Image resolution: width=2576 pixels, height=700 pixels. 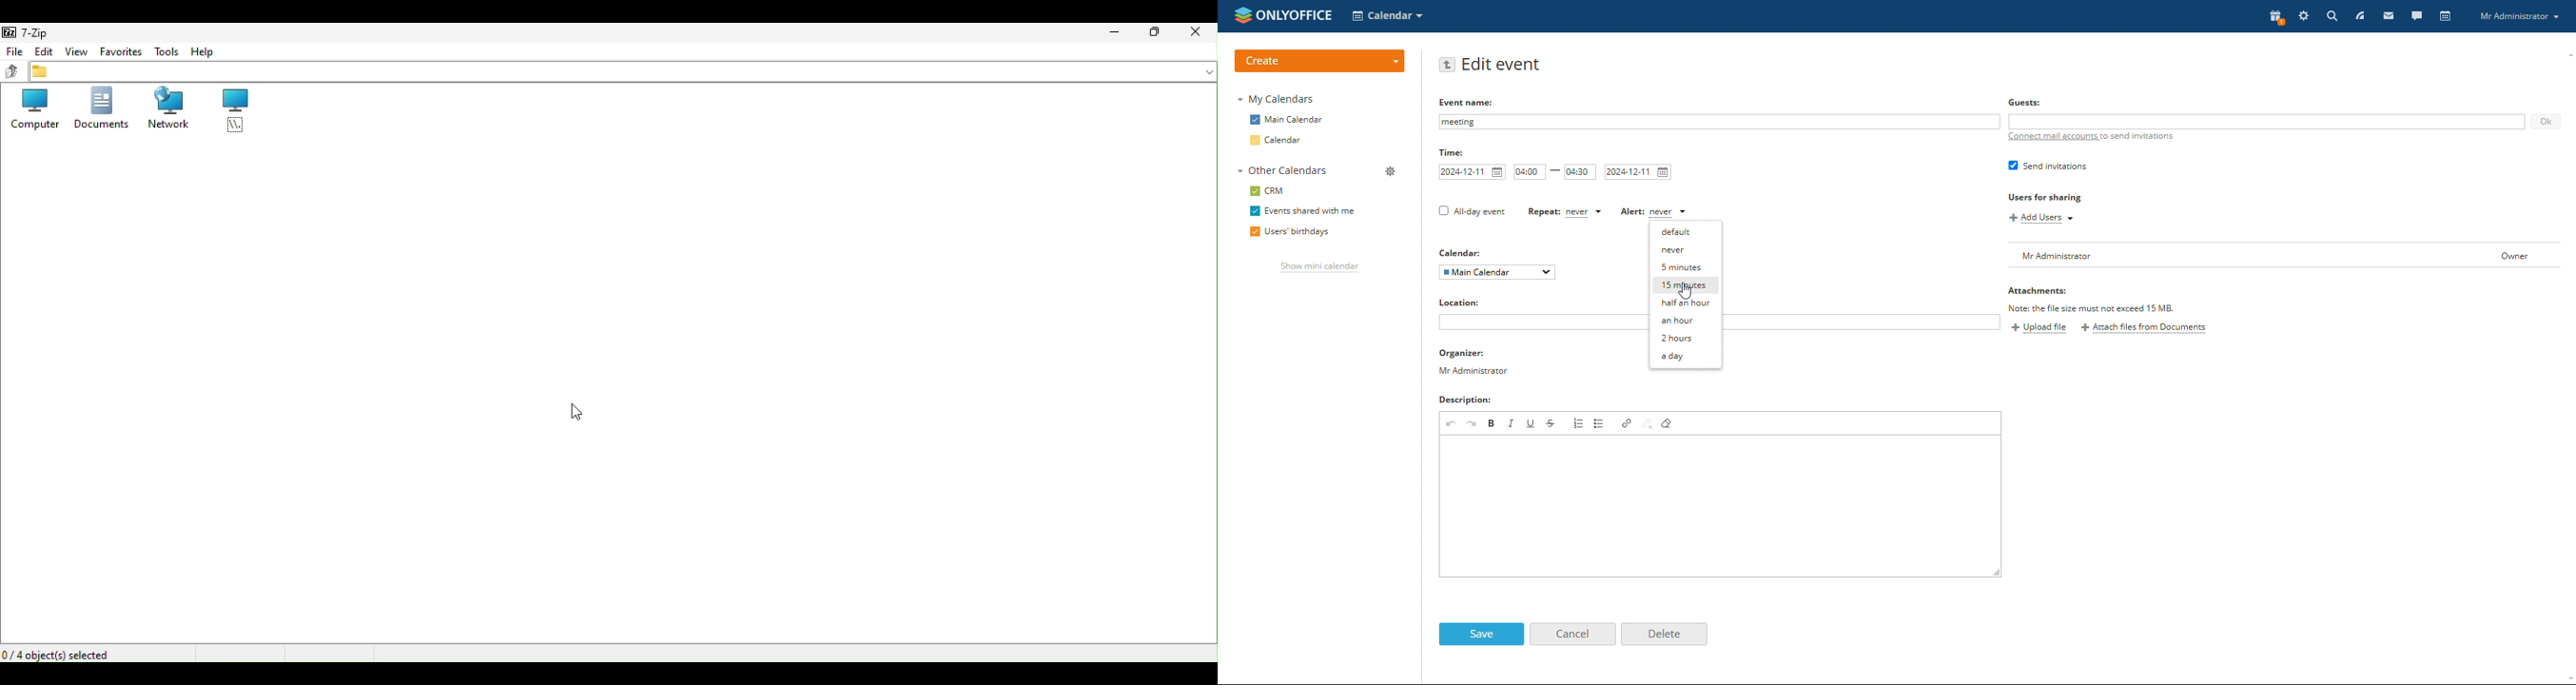 What do you see at coordinates (166, 53) in the screenshot?
I see `Tools` at bounding box center [166, 53].